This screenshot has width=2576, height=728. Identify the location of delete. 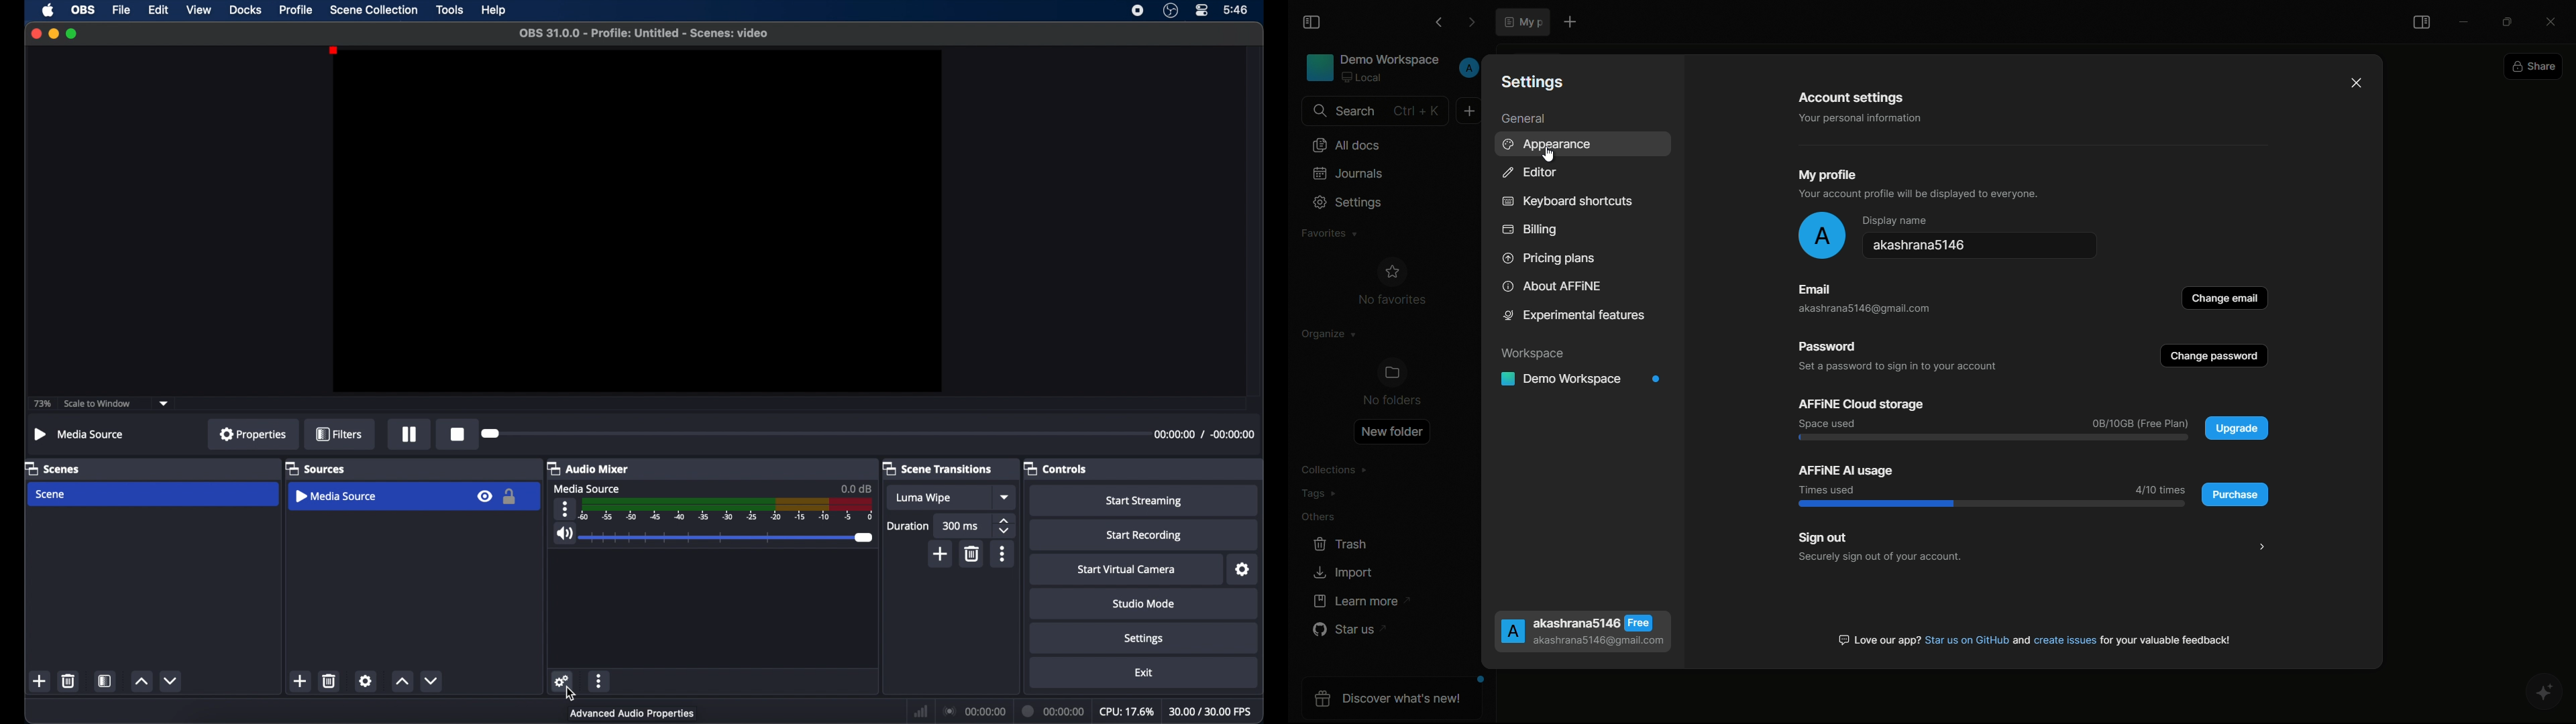
(67, 680).